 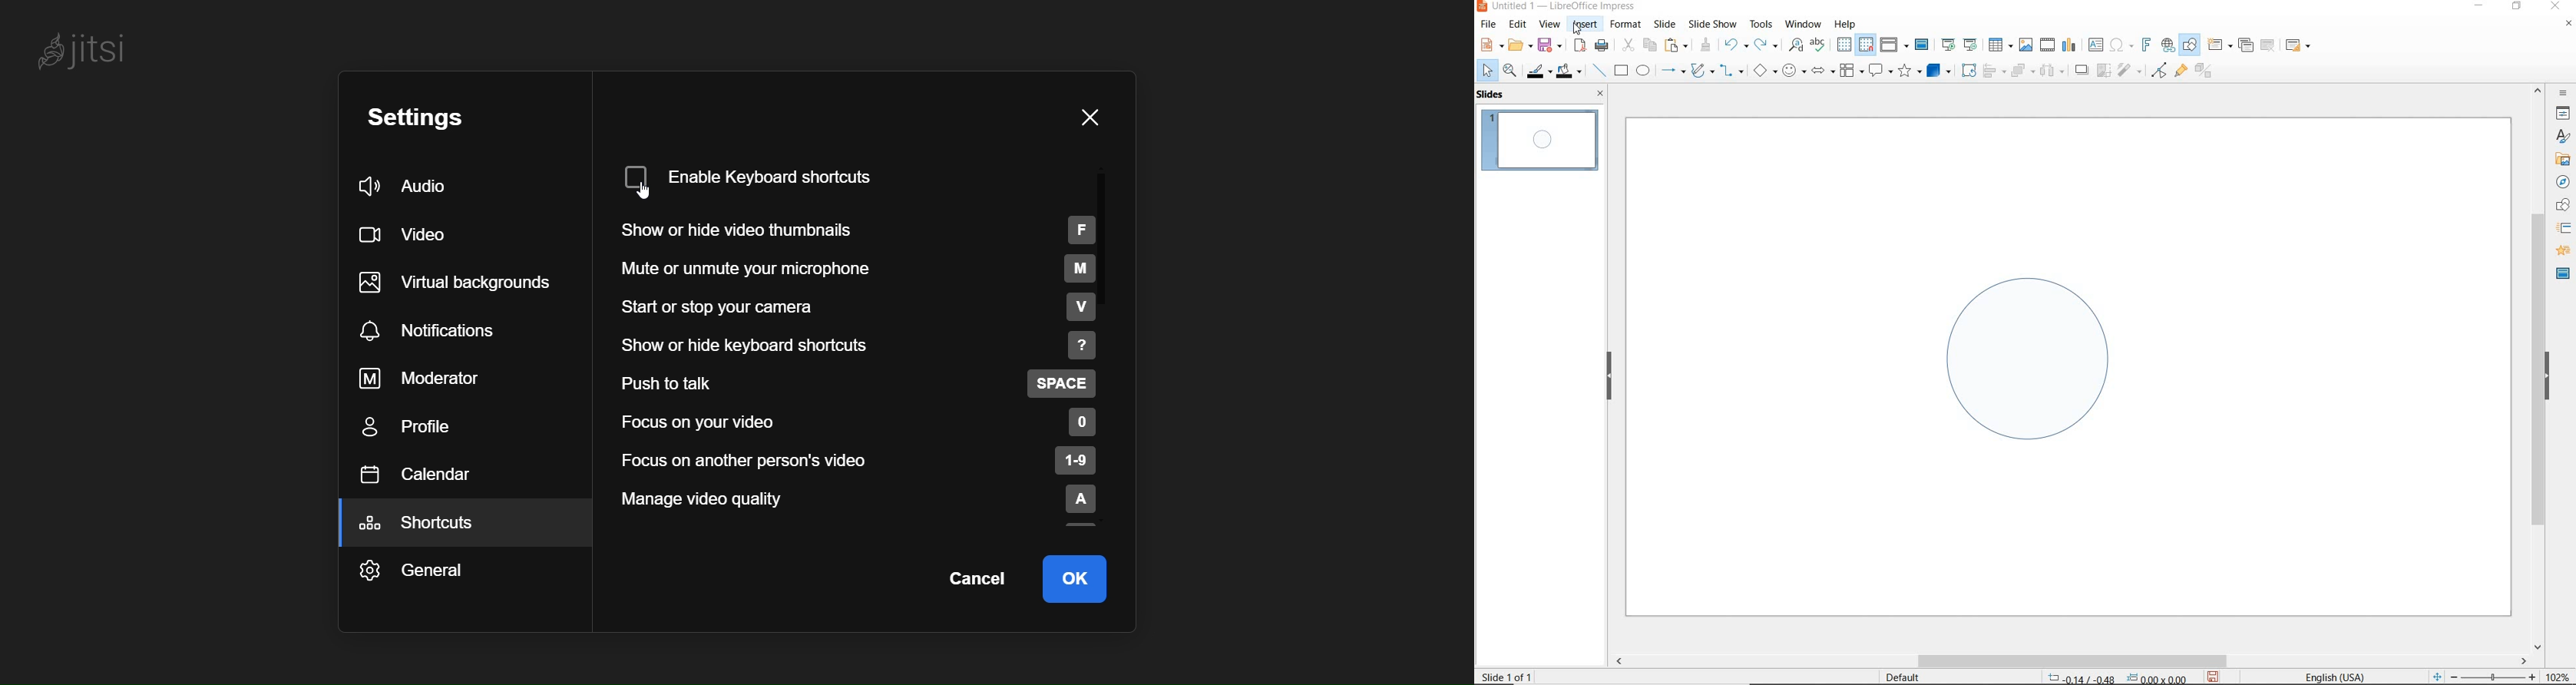 What do you see at coordinates (1803, 23) in the screenshot?
I see `window` at bounding box center [1803, 23].